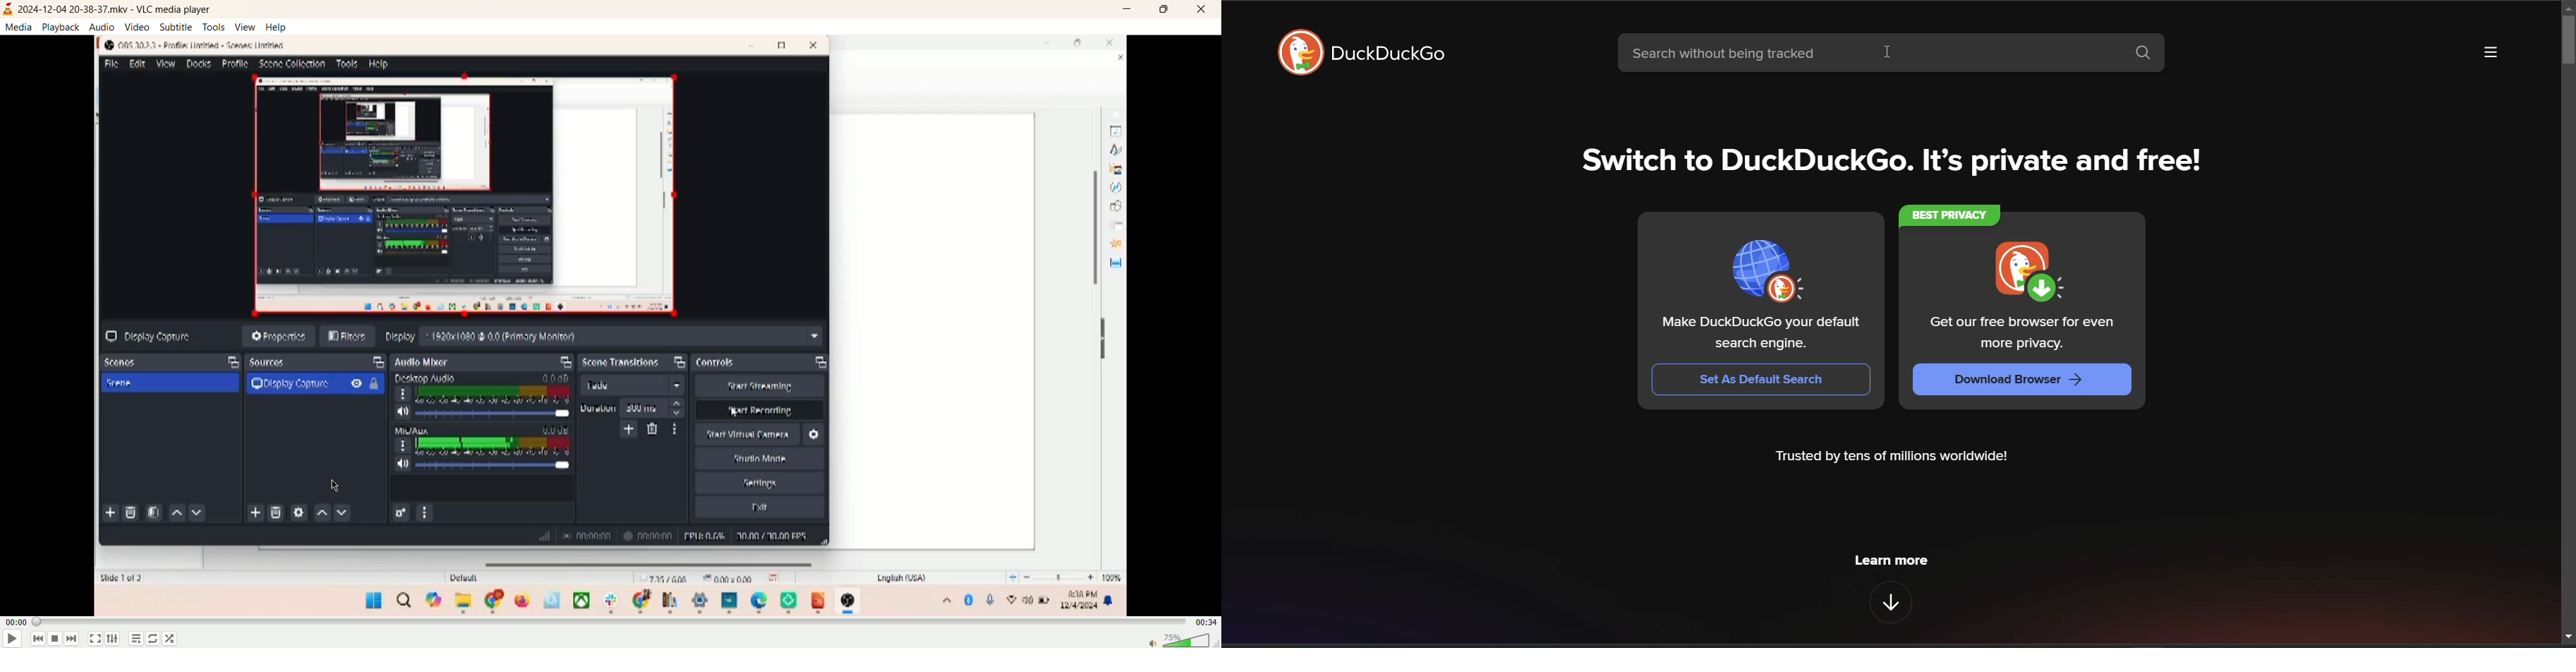 This screenshot has width=2576, height=672. What do you see at coordinates (1131, 10) in the screenshot?
I see `minimize` at bounding box center [1131, 10].